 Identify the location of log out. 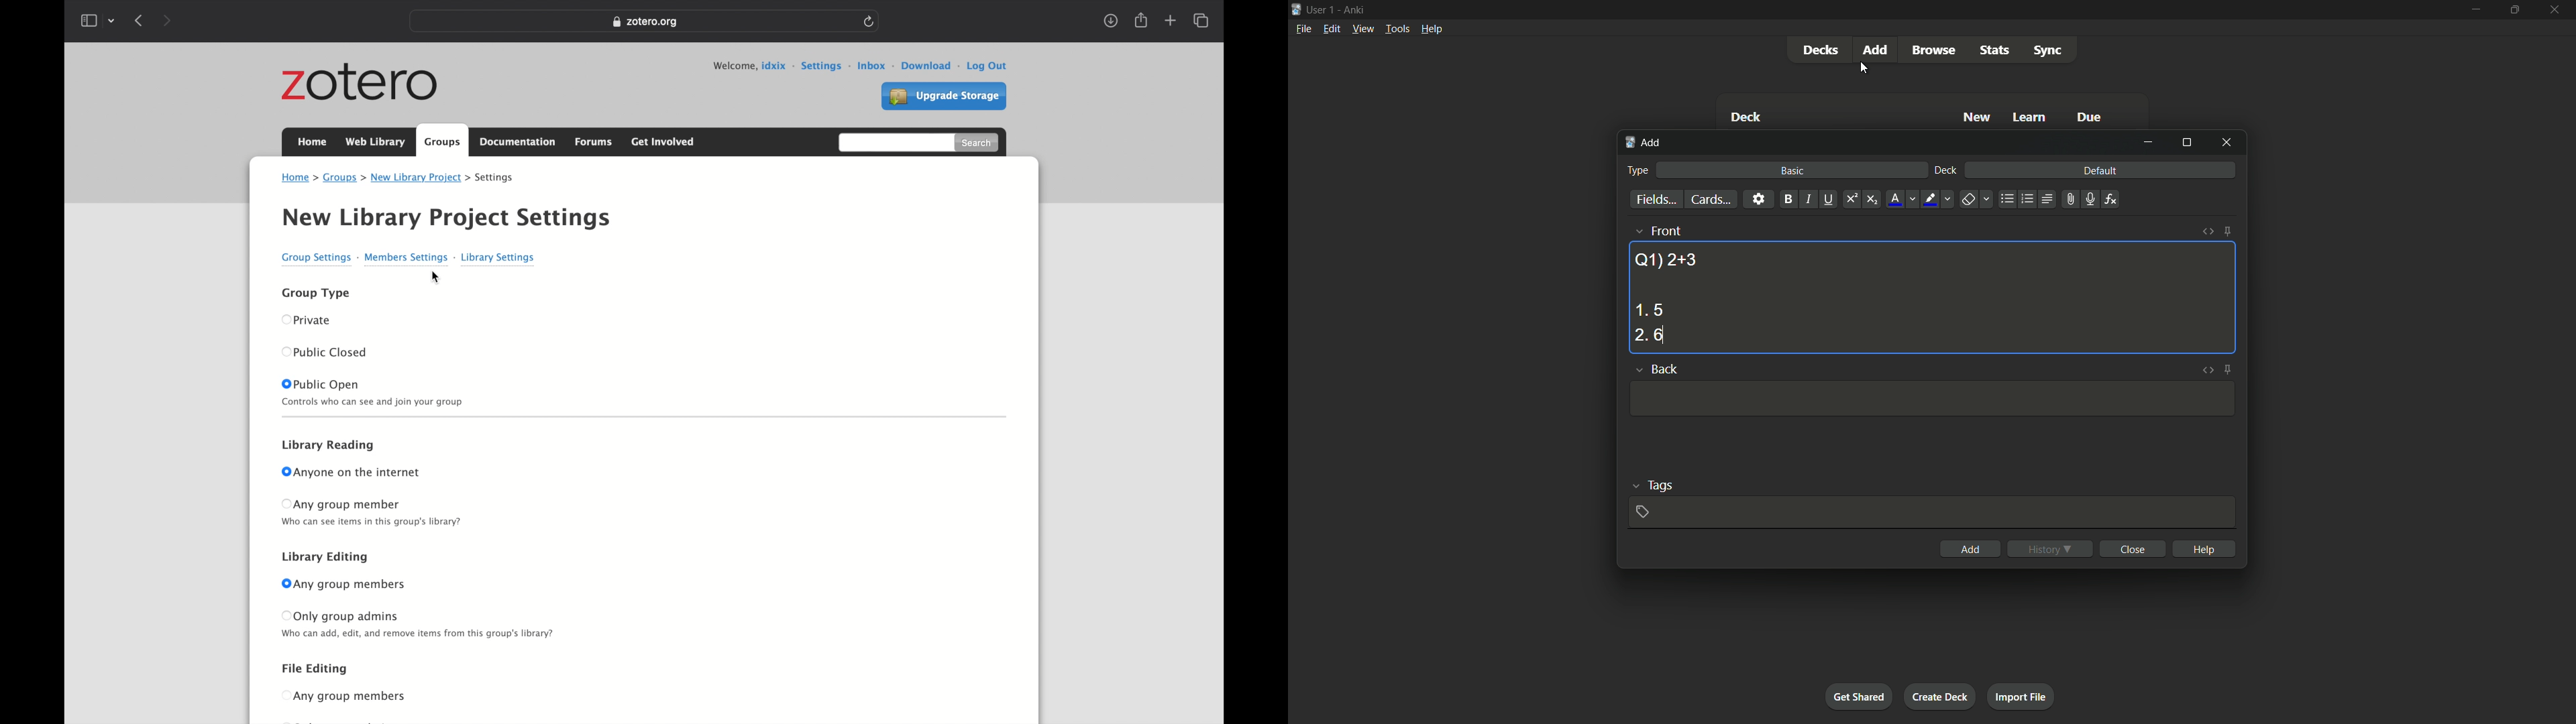
(987, 64).